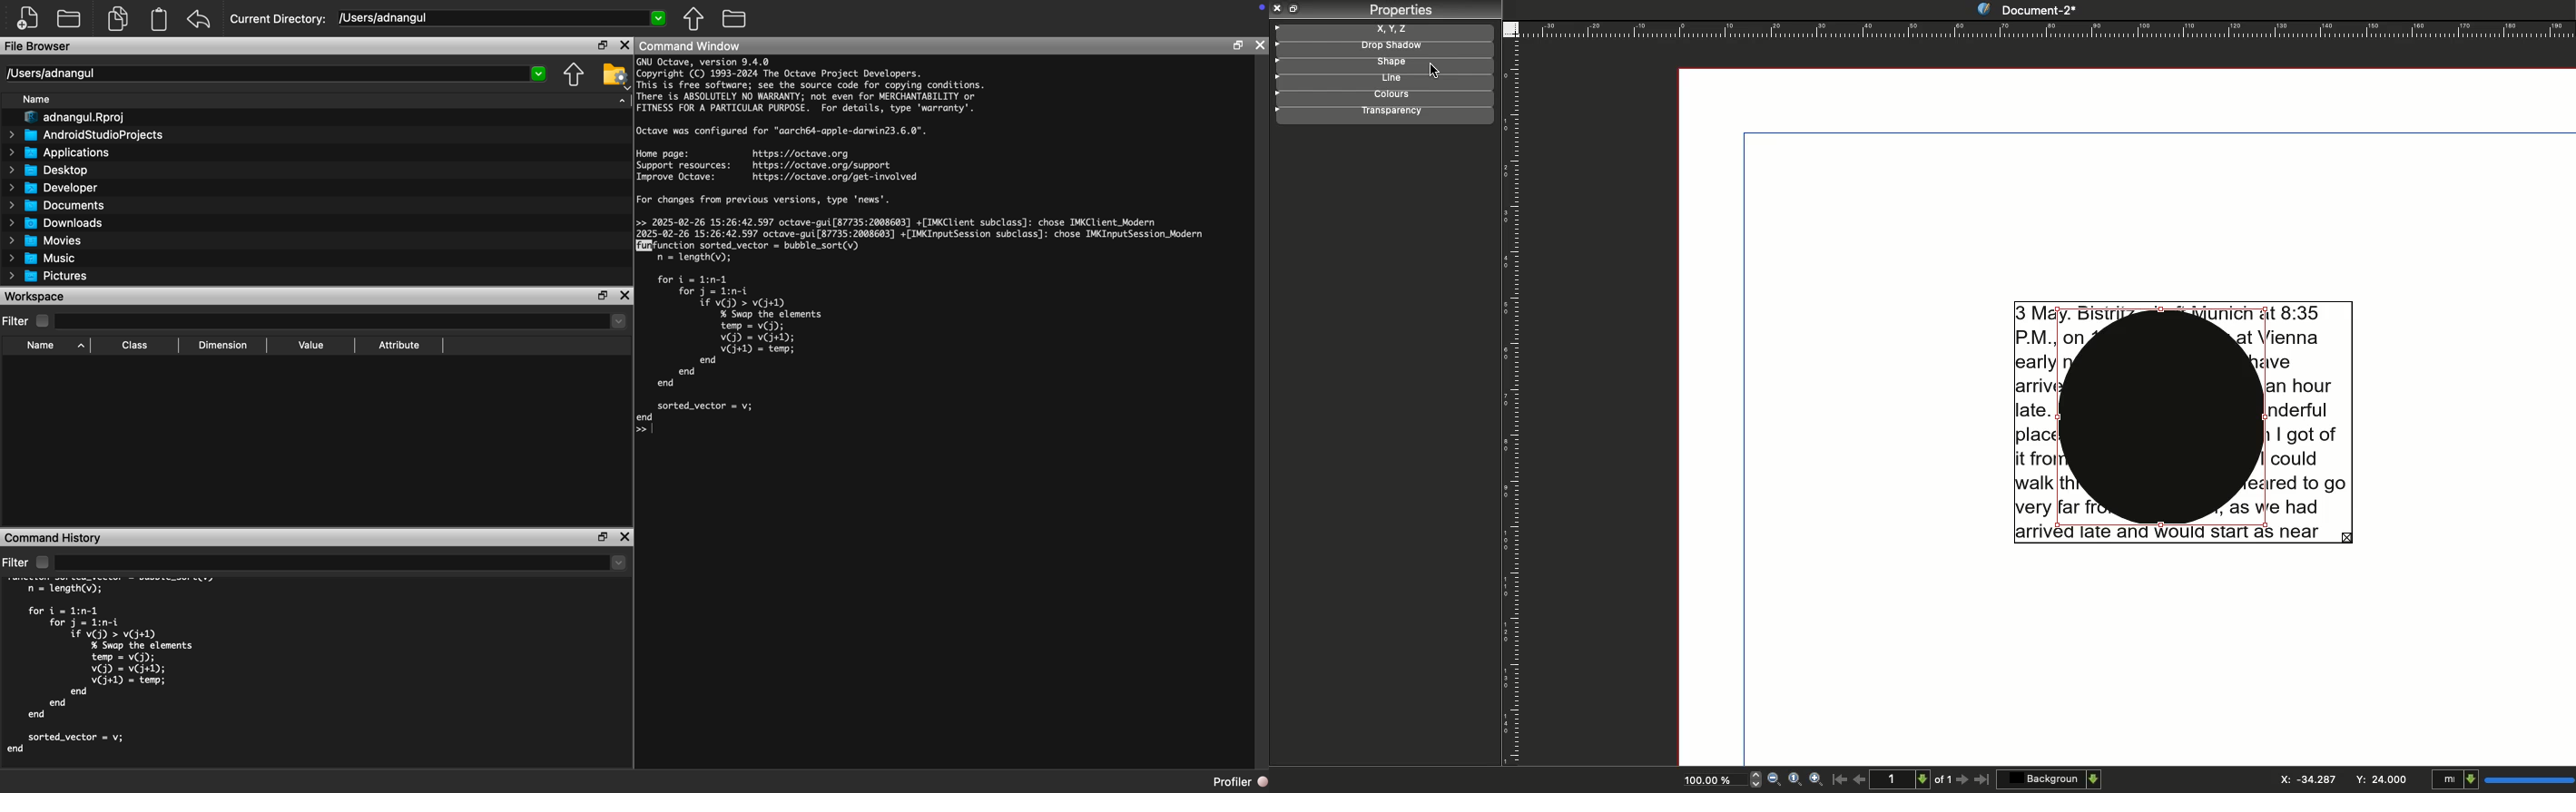  What do you see at coordinates (48, 276) in the screenshot?
I see `Pictures` at bounding box center [48, 276].